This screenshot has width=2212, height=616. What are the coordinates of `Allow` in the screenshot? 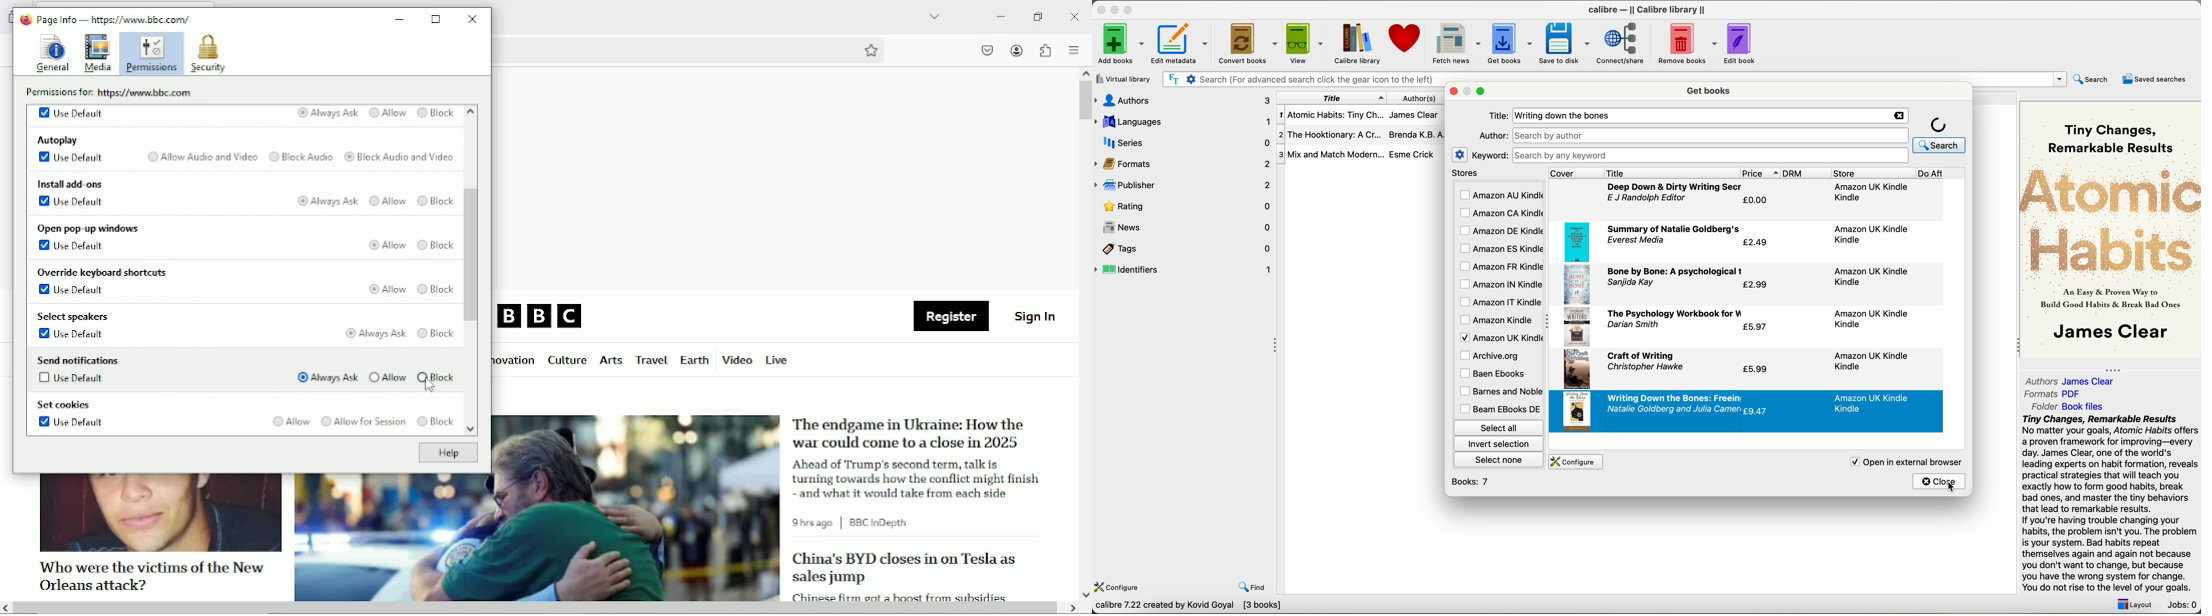 It's located at (386, 377).